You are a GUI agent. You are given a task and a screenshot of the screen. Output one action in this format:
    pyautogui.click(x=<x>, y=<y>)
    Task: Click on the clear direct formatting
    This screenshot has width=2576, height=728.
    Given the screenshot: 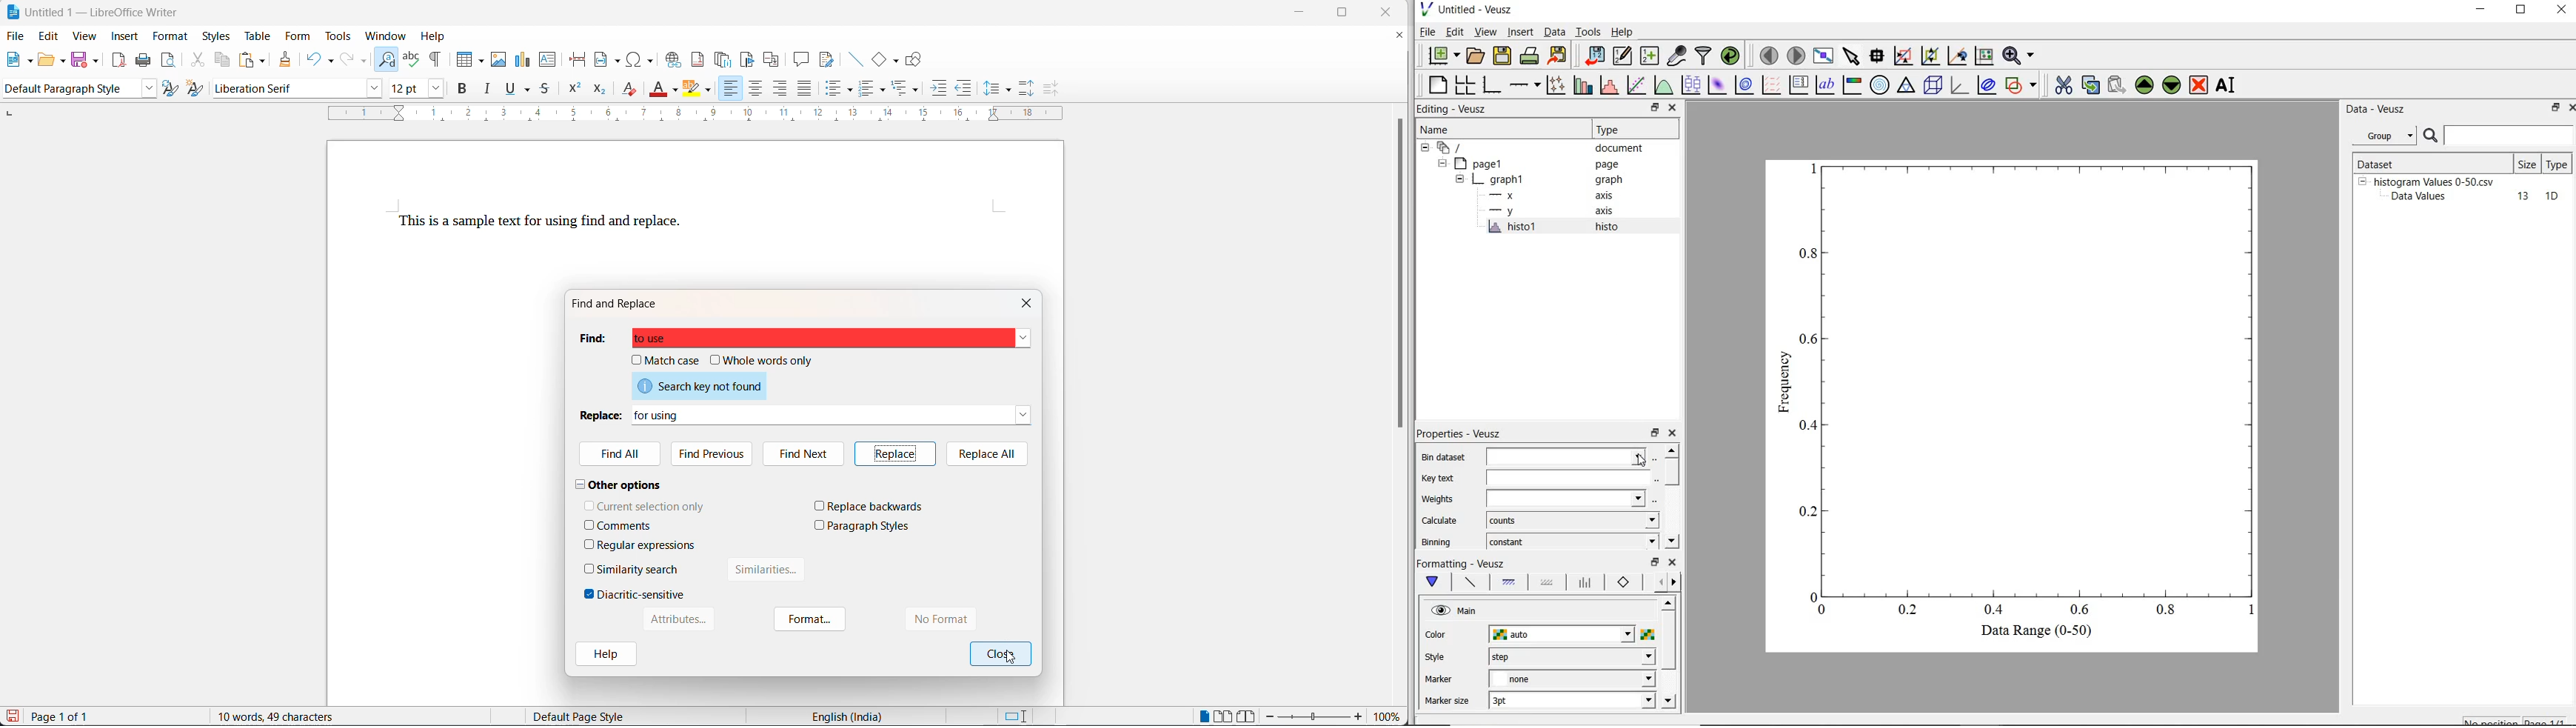 What is the action you would take?
    pyautogui.click(x=629, y=92)
    